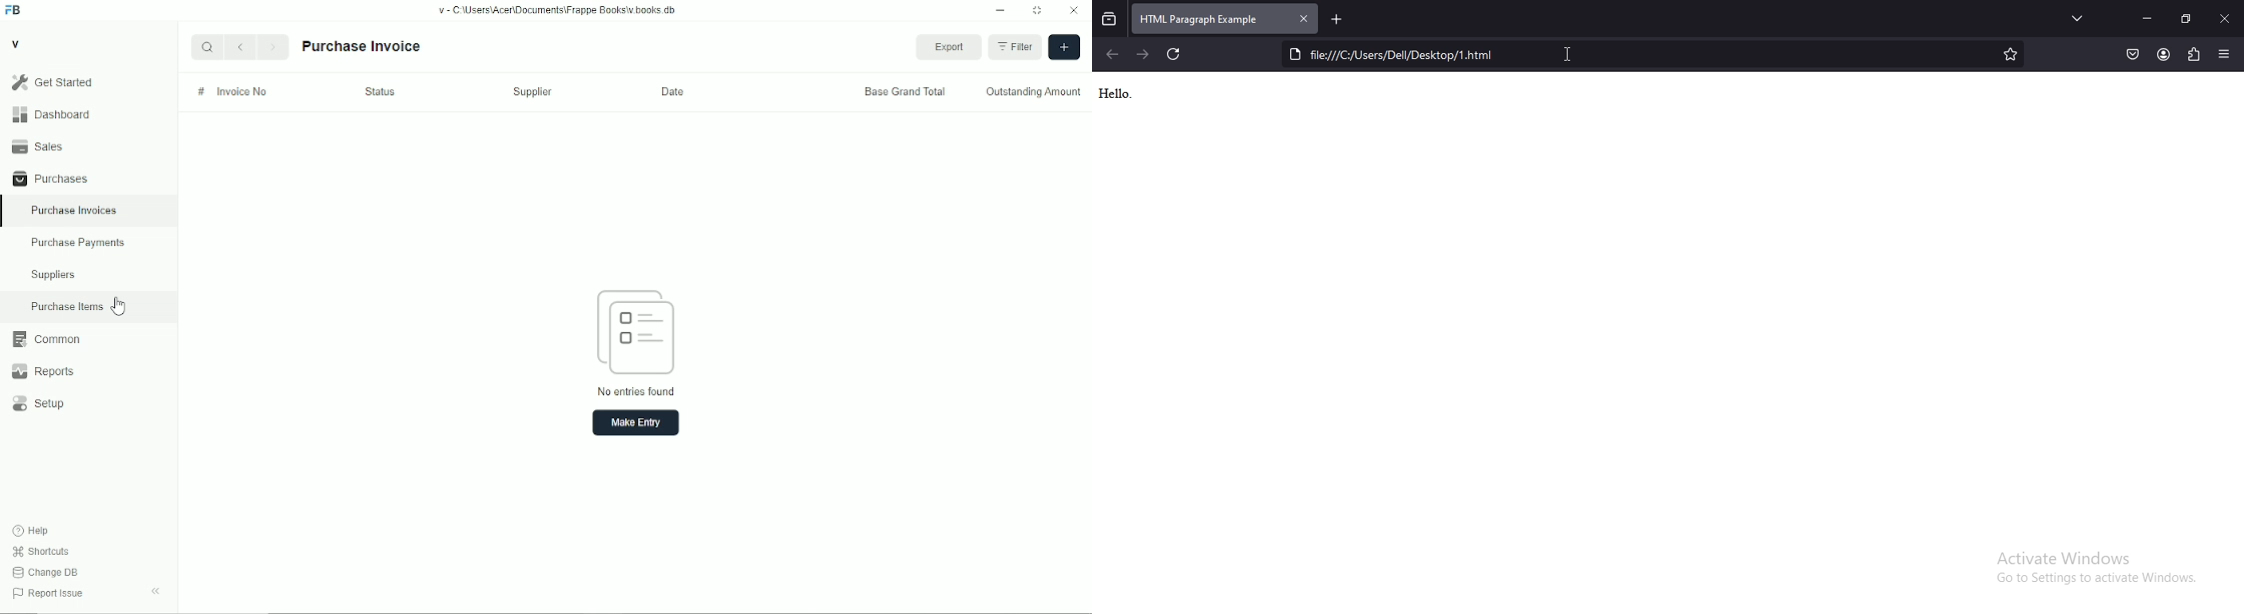 This screenshot has height=616, width=2268. Describe the element at coordinates (532, 91) in the screenshot. I see `supplier` at that location.